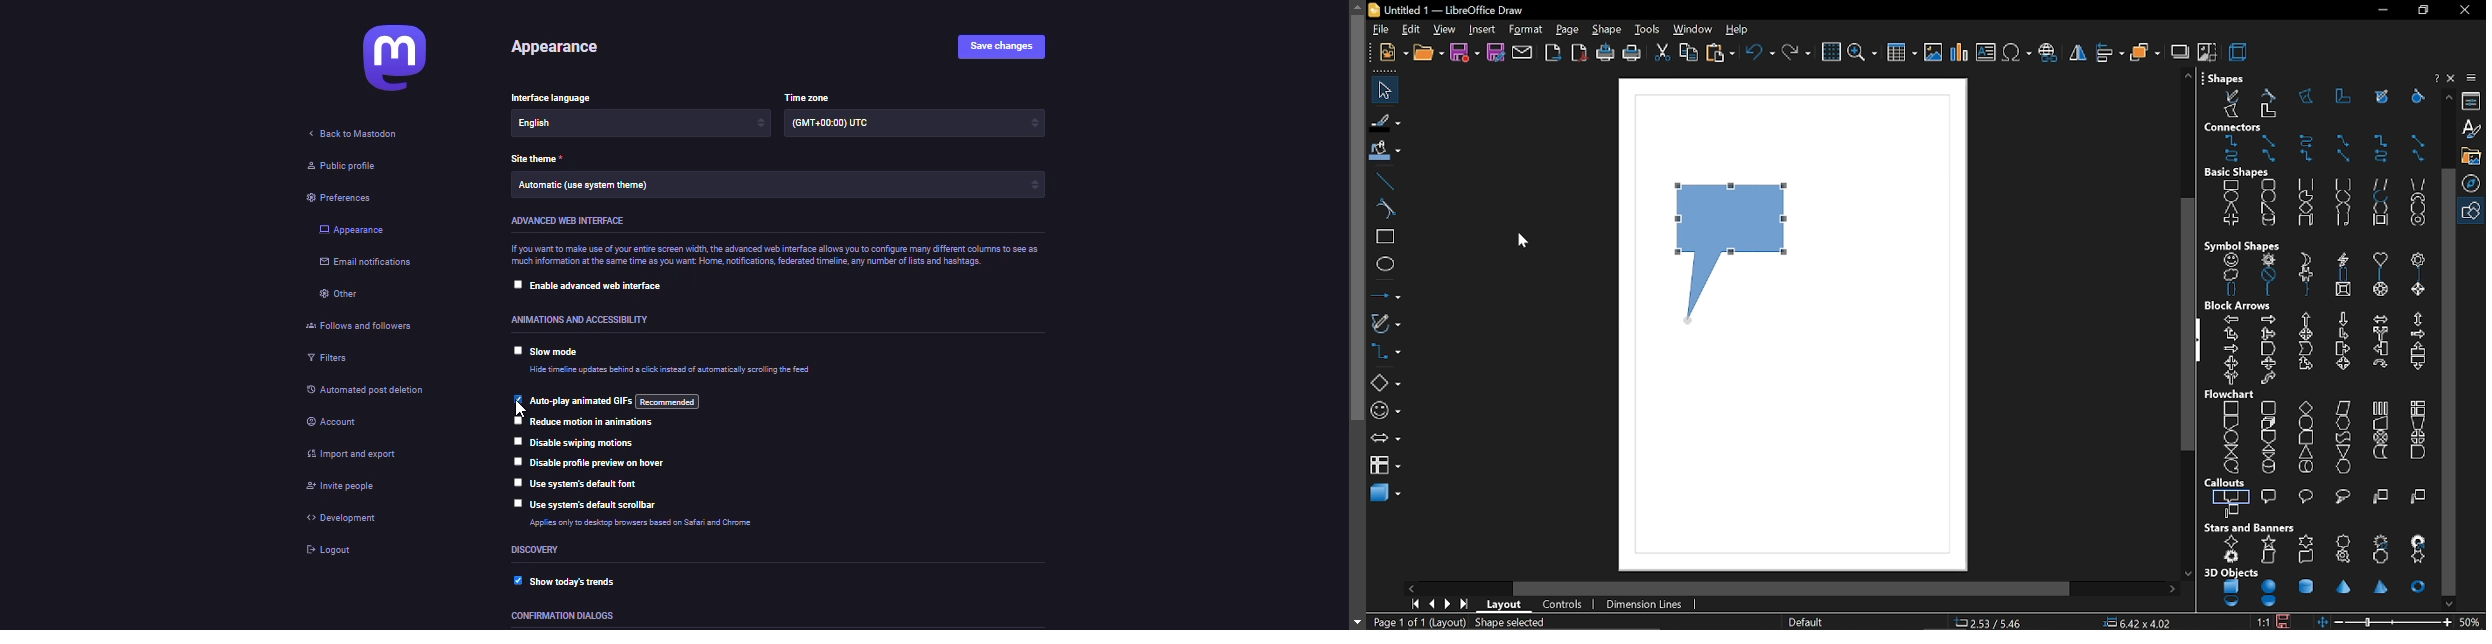 The width and height of the screenshot is (2492, 644). I want to click on gallery, so click(2473, 156).